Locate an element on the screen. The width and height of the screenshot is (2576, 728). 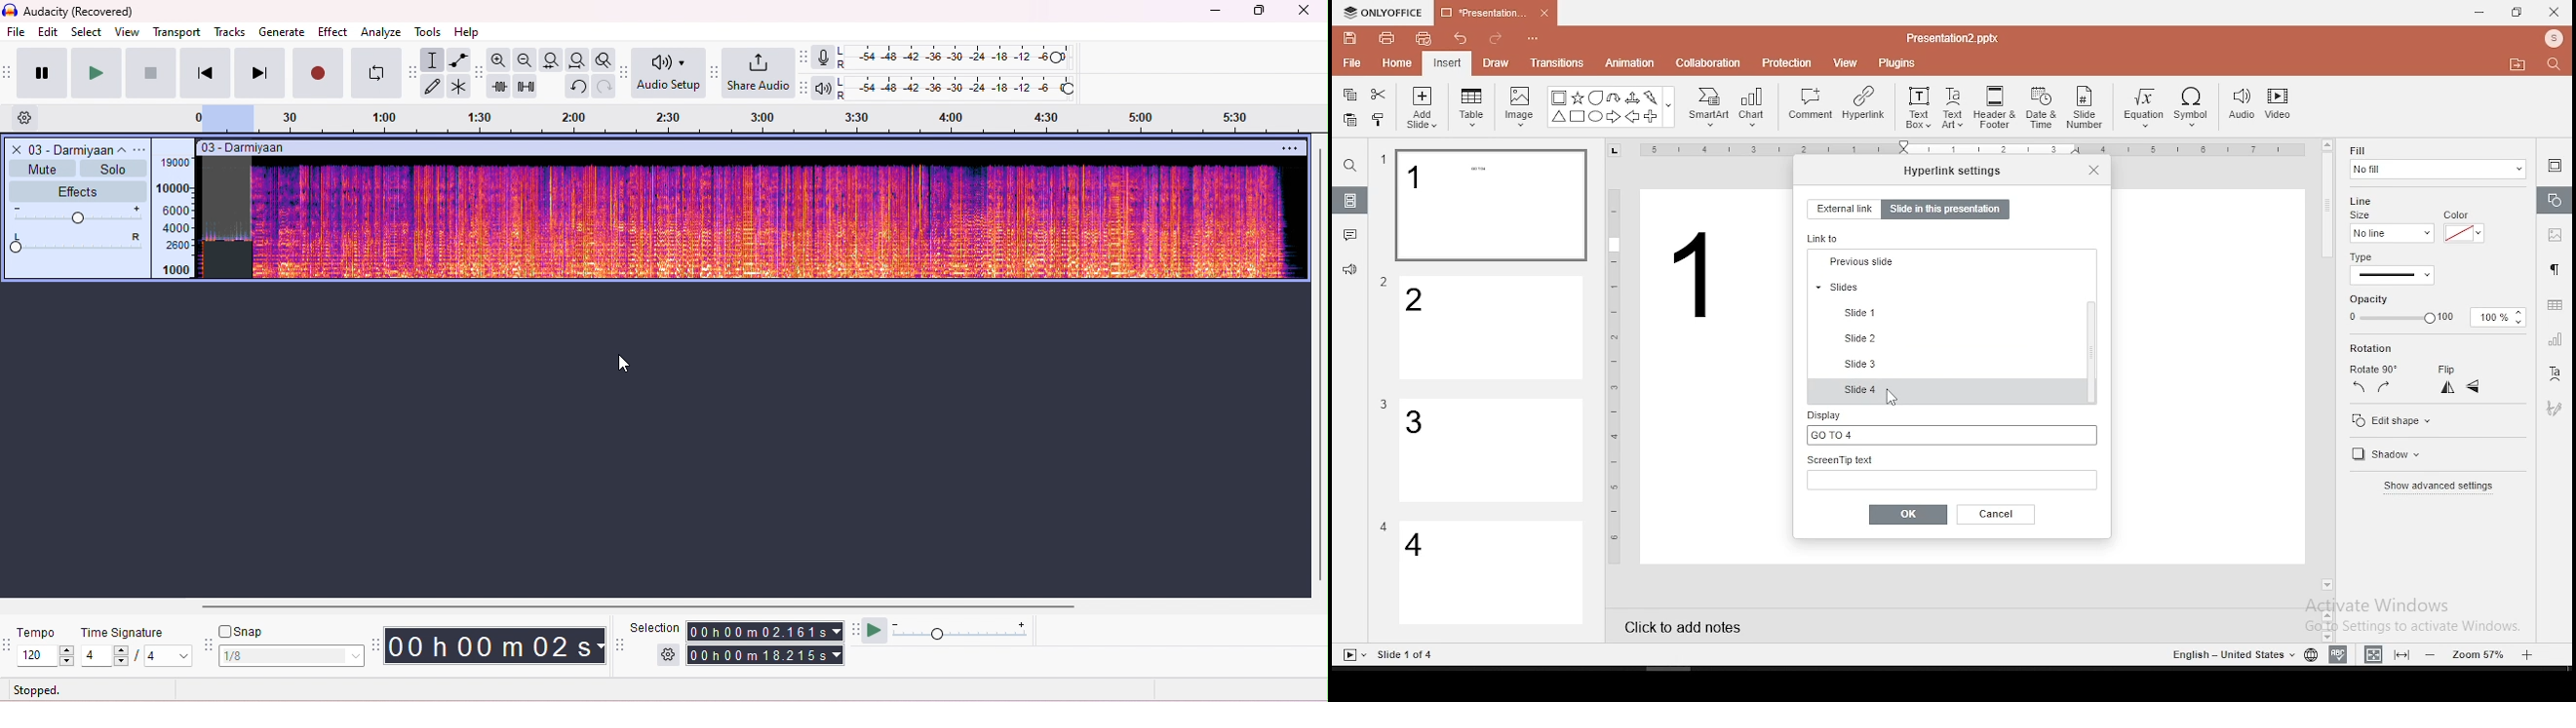
draw is located at coordinates (435, 86).